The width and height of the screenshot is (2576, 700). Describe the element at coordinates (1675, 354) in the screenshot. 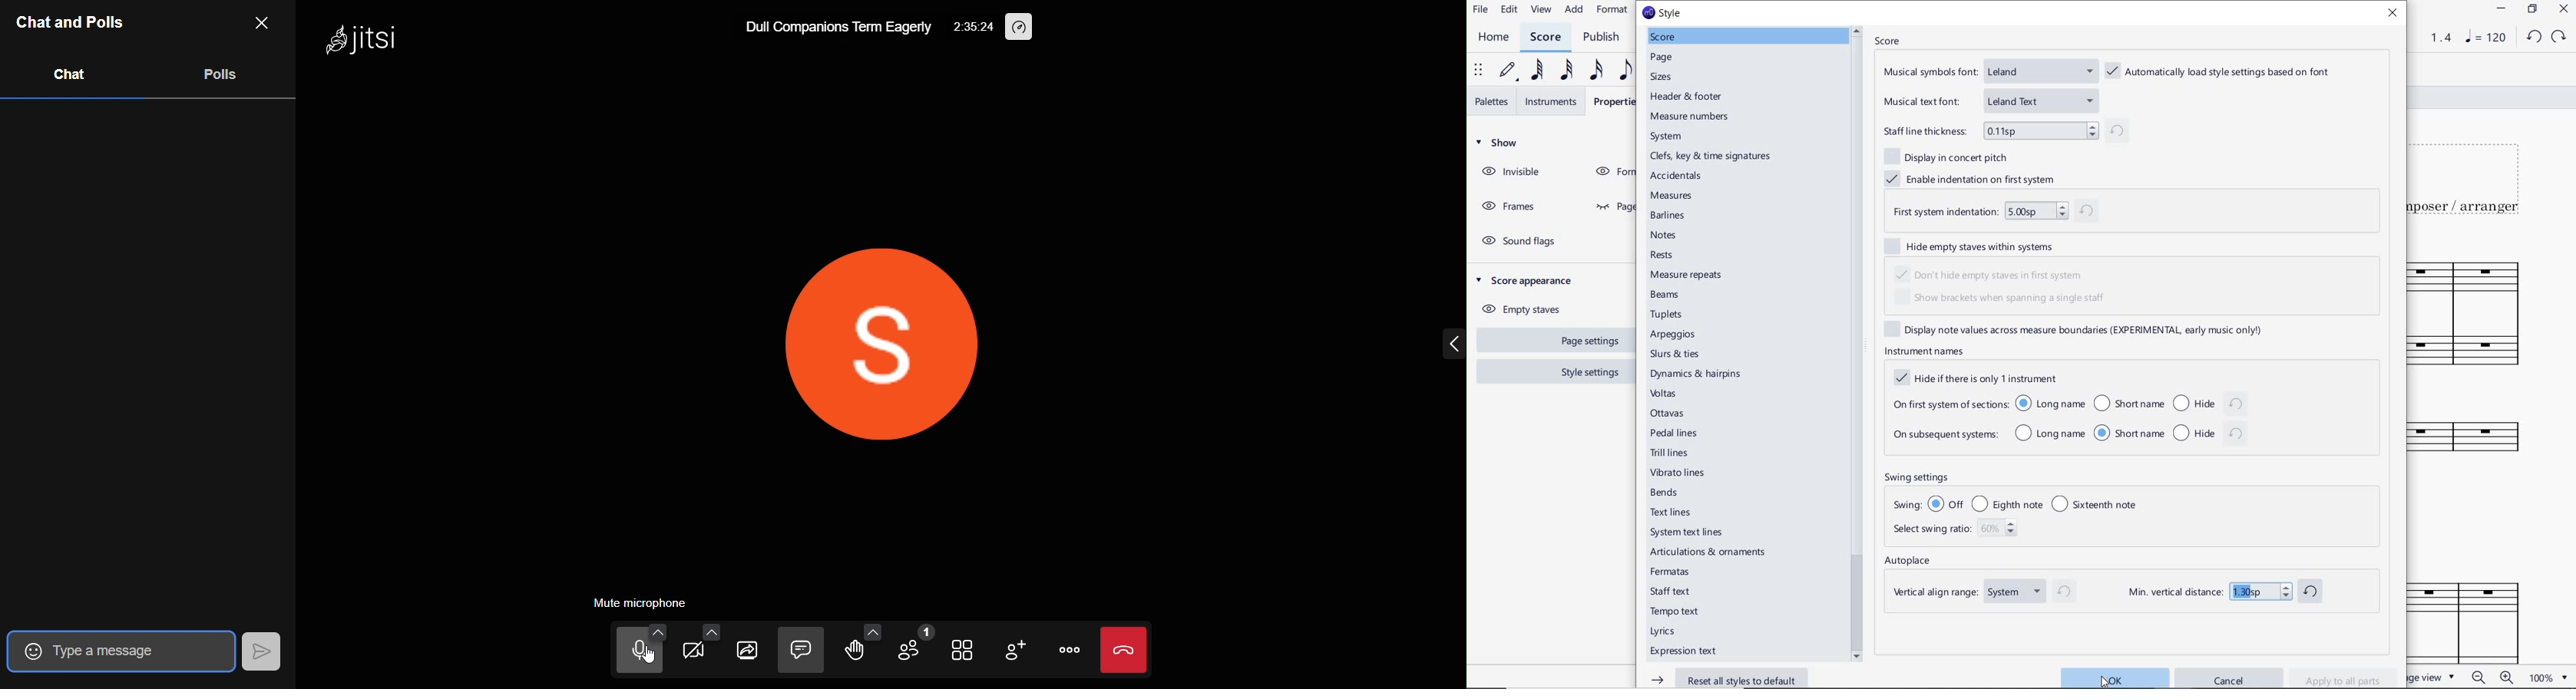

I see `slur & ties` at that location.